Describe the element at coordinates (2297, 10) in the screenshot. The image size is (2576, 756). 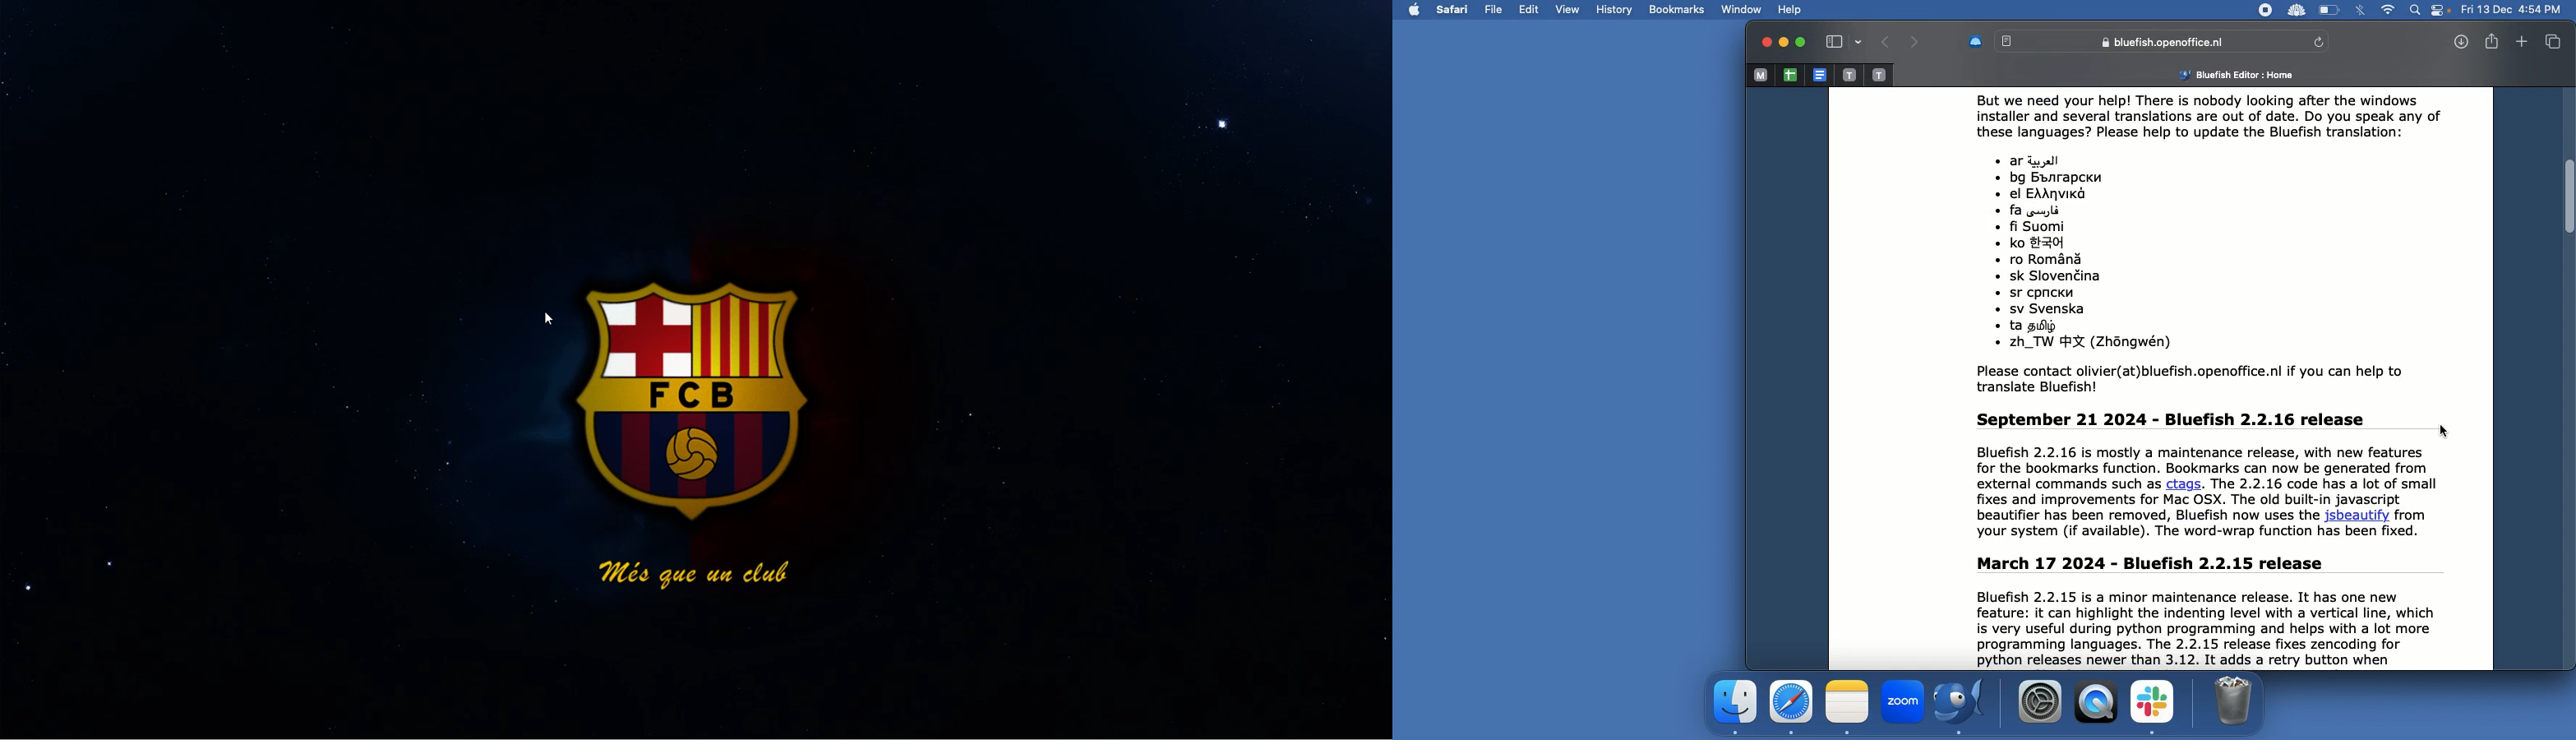
I see `Extensions ` at that location.